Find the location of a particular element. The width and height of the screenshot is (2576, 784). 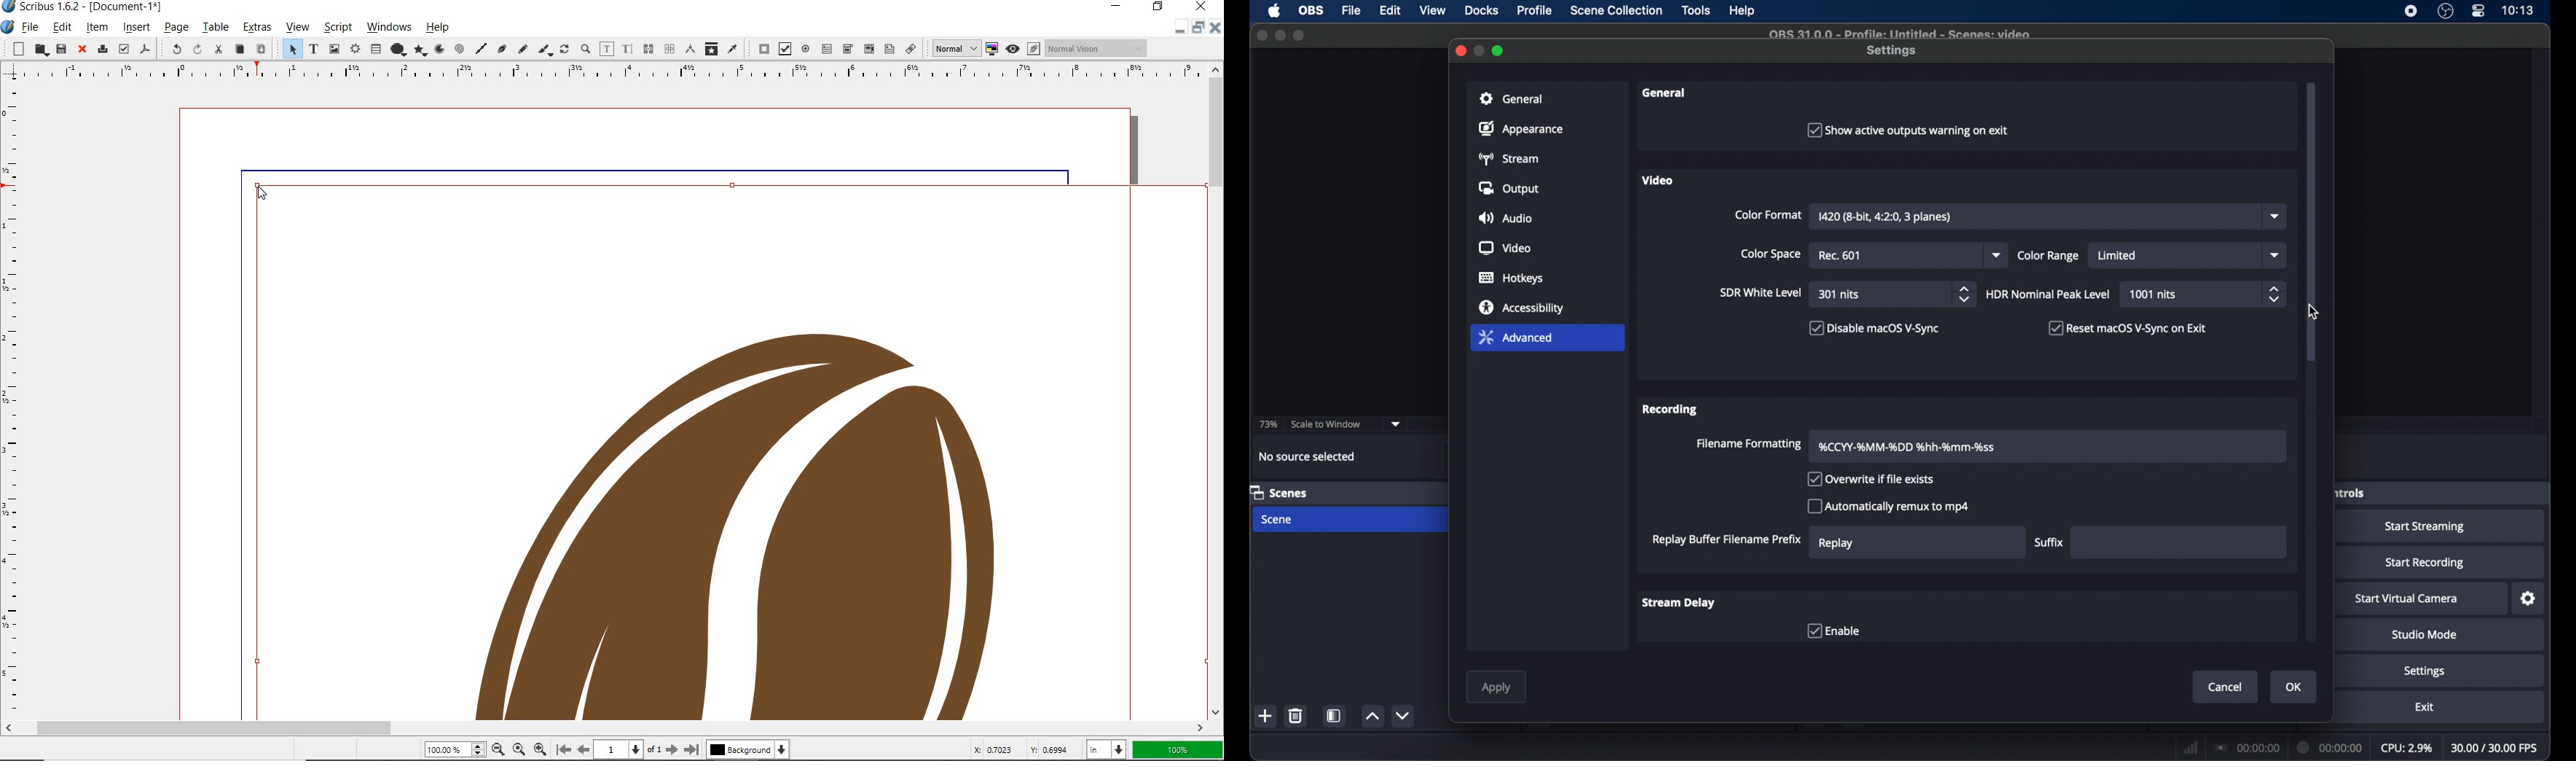

shape is located at coordinates (396, 50).